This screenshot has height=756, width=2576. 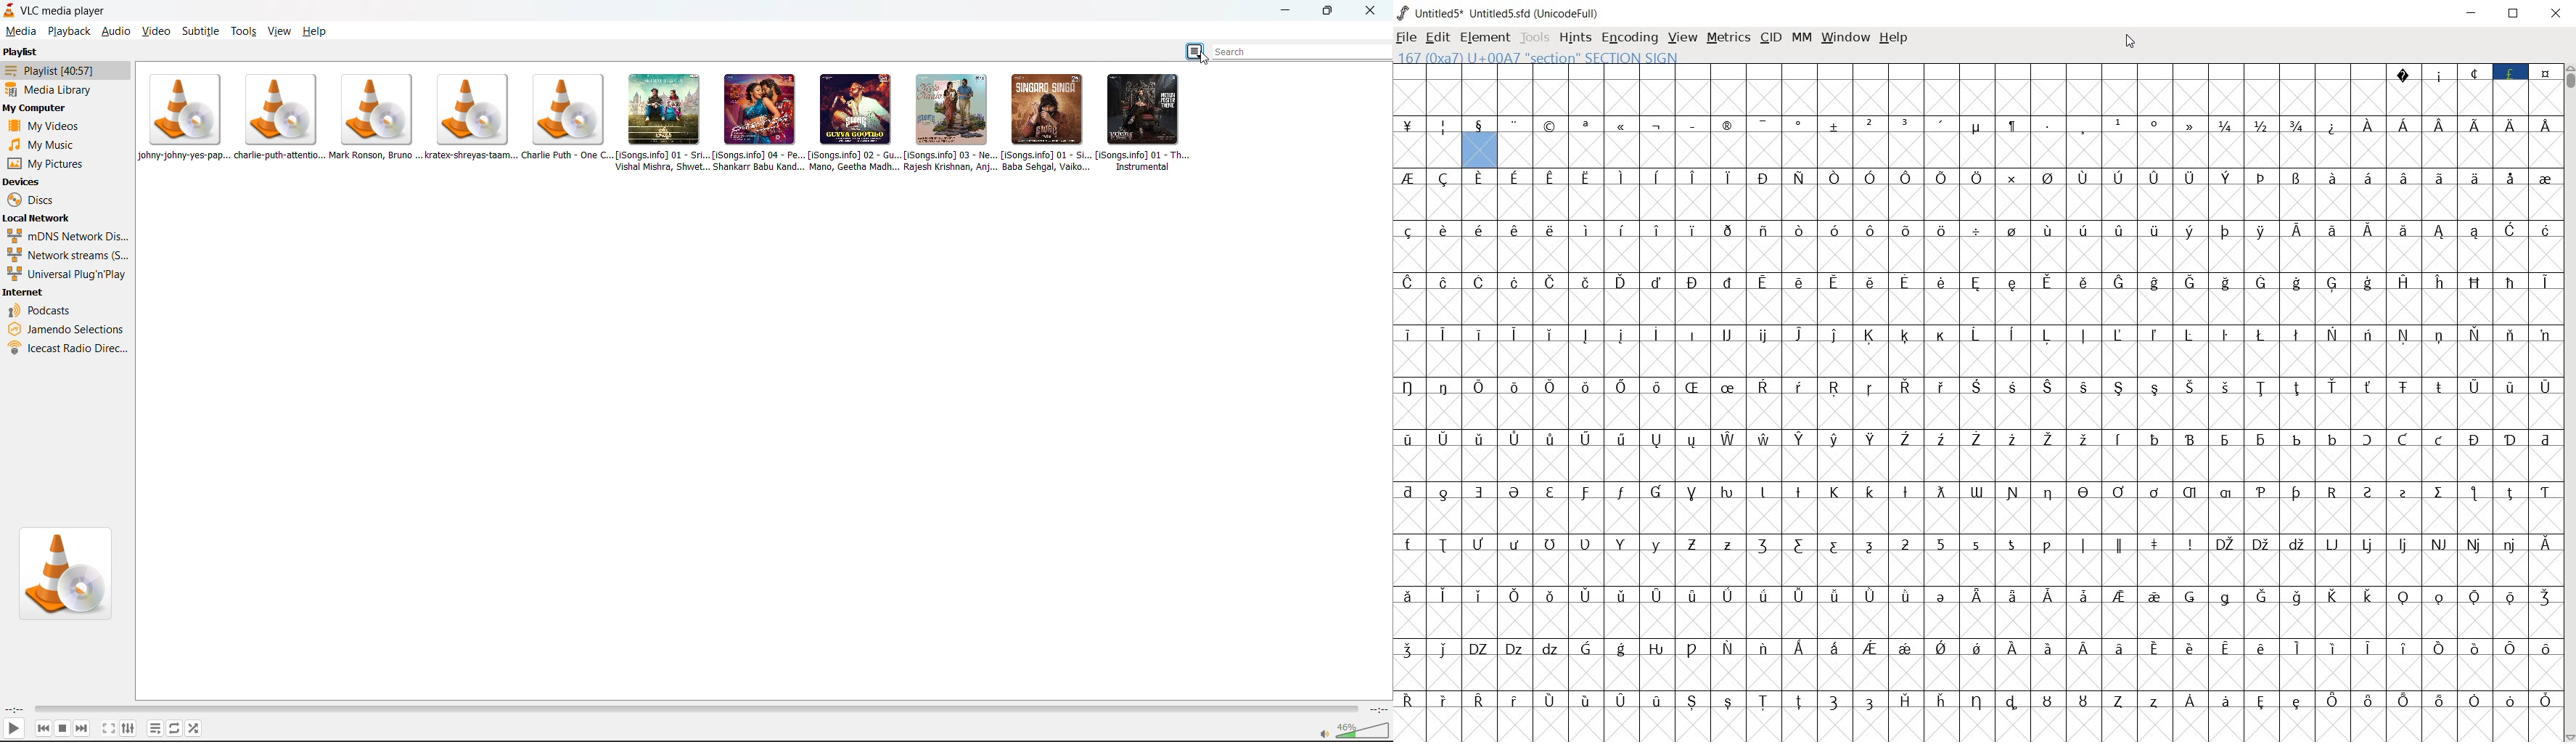 What do you see at coordinates (2154, 360) in the screenshot?
I see `empty cells` at bounding box center [2154, 360].